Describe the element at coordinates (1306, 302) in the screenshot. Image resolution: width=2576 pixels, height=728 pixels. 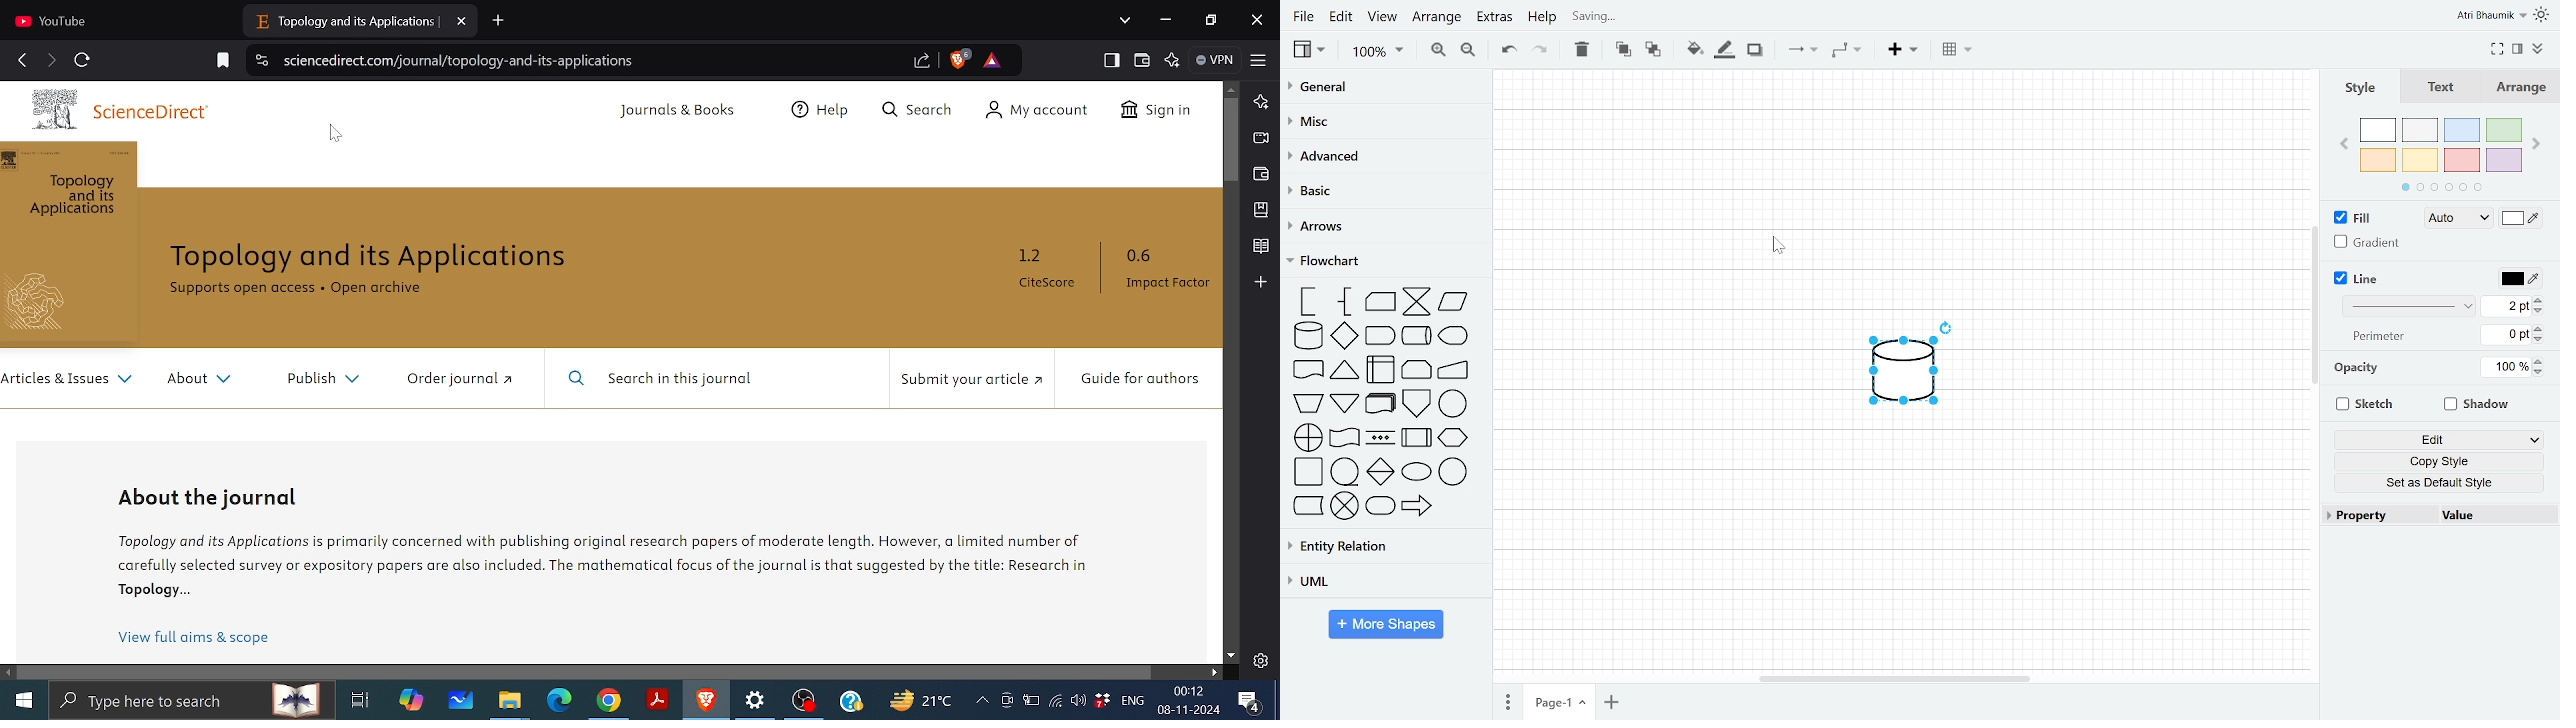
I see `annotation ` at that location.